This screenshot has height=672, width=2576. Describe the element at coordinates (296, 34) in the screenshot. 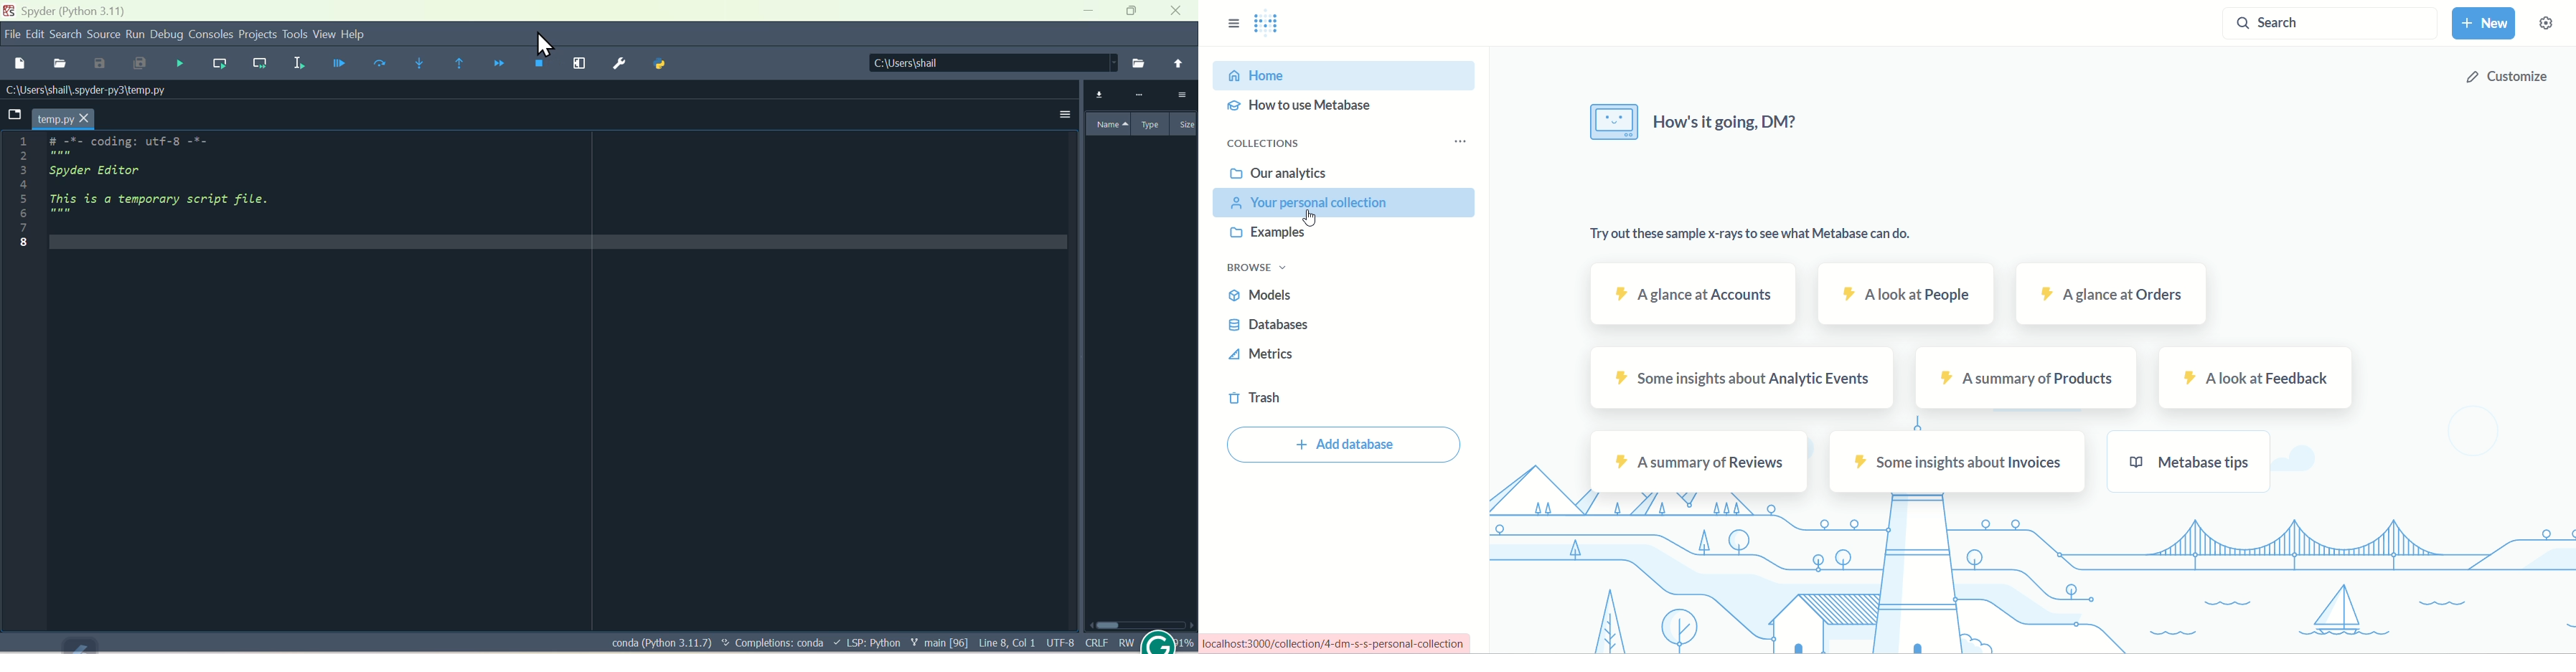

I see `Tools ` at that location.